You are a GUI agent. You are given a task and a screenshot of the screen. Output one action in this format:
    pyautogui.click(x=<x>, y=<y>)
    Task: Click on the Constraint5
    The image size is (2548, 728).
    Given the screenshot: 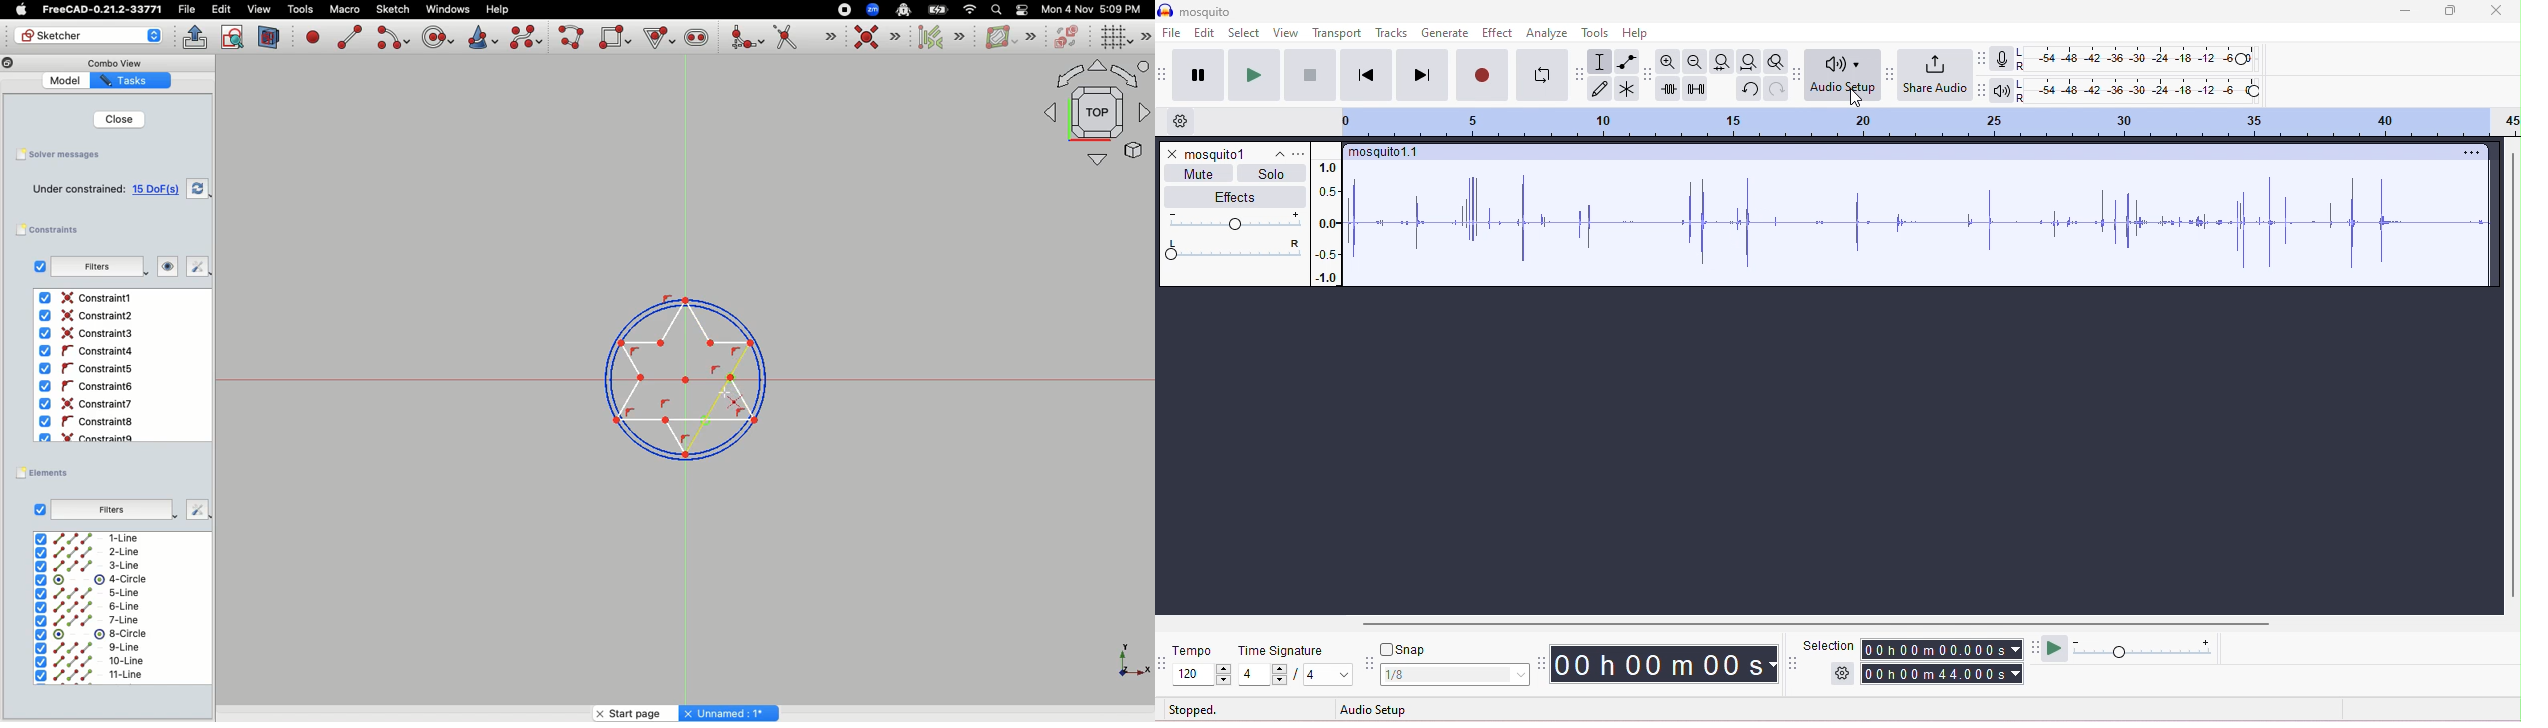 What is the action you would take?
    pyautogui.click(x=86, y=369)
    